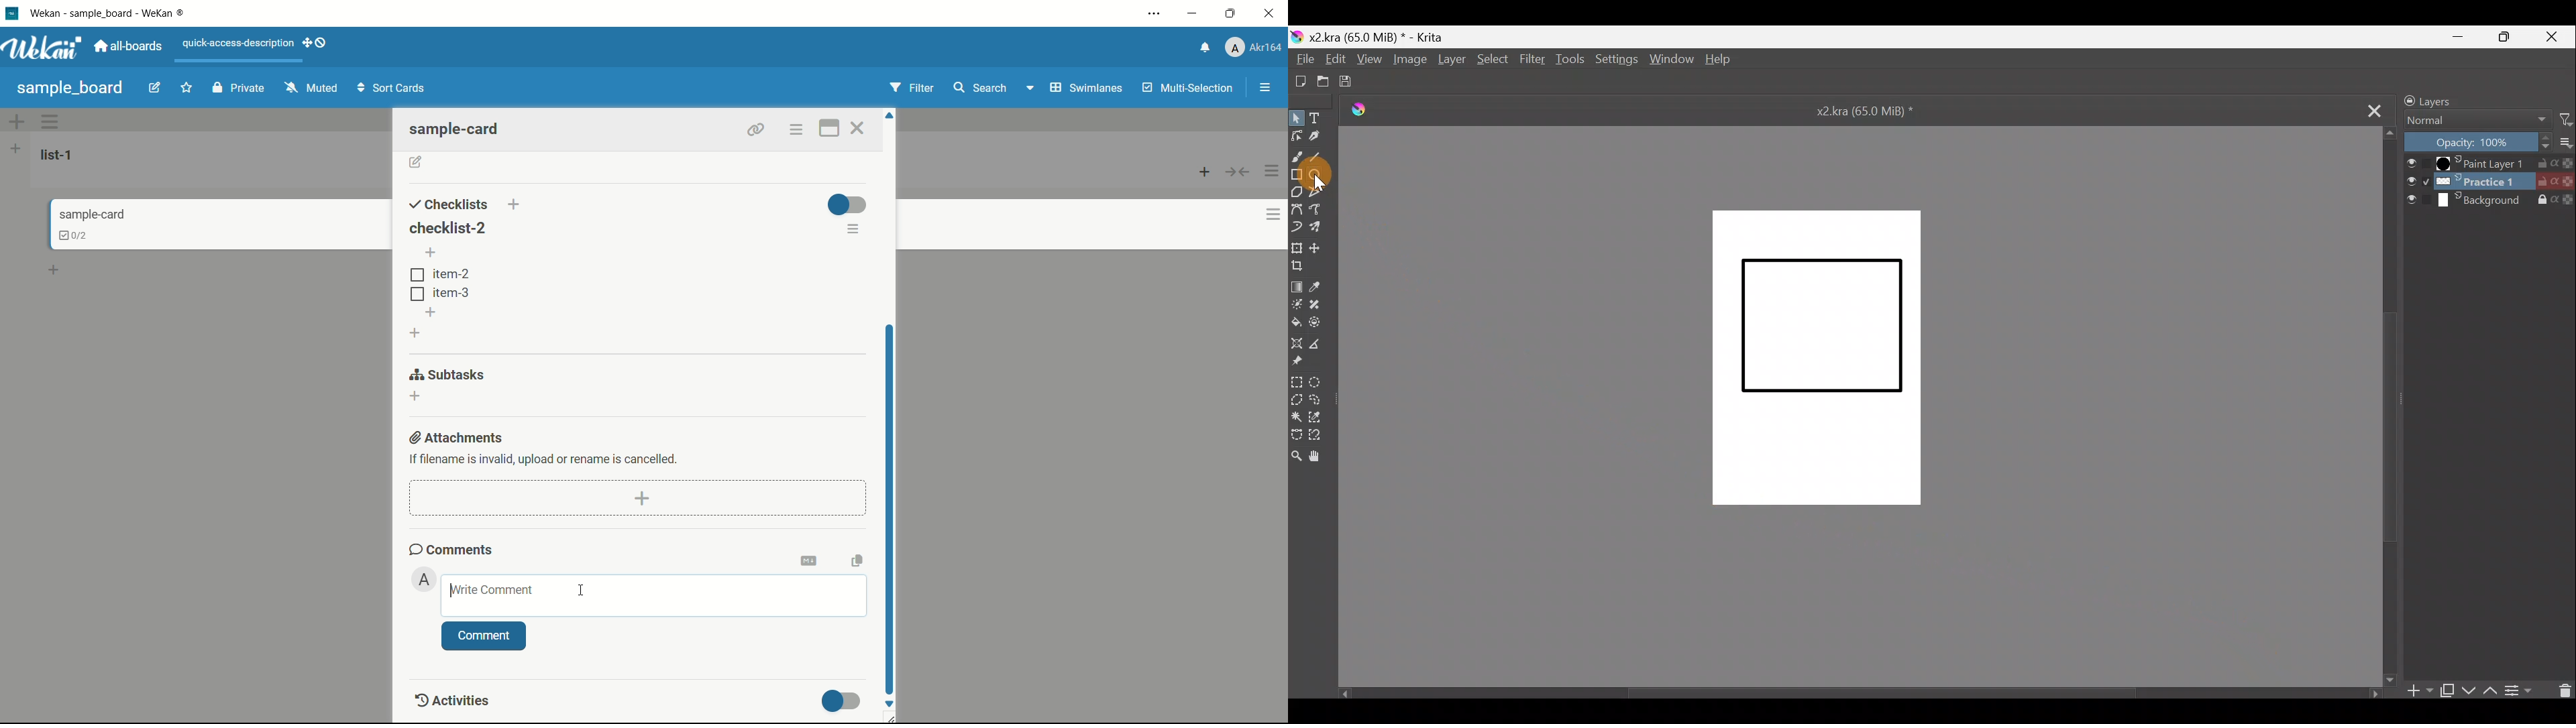 The height and width of the screenshot is (728, 2576). Describe the element at coordinates (828, 128) in the screenshot. I see `maximize card` at that location.